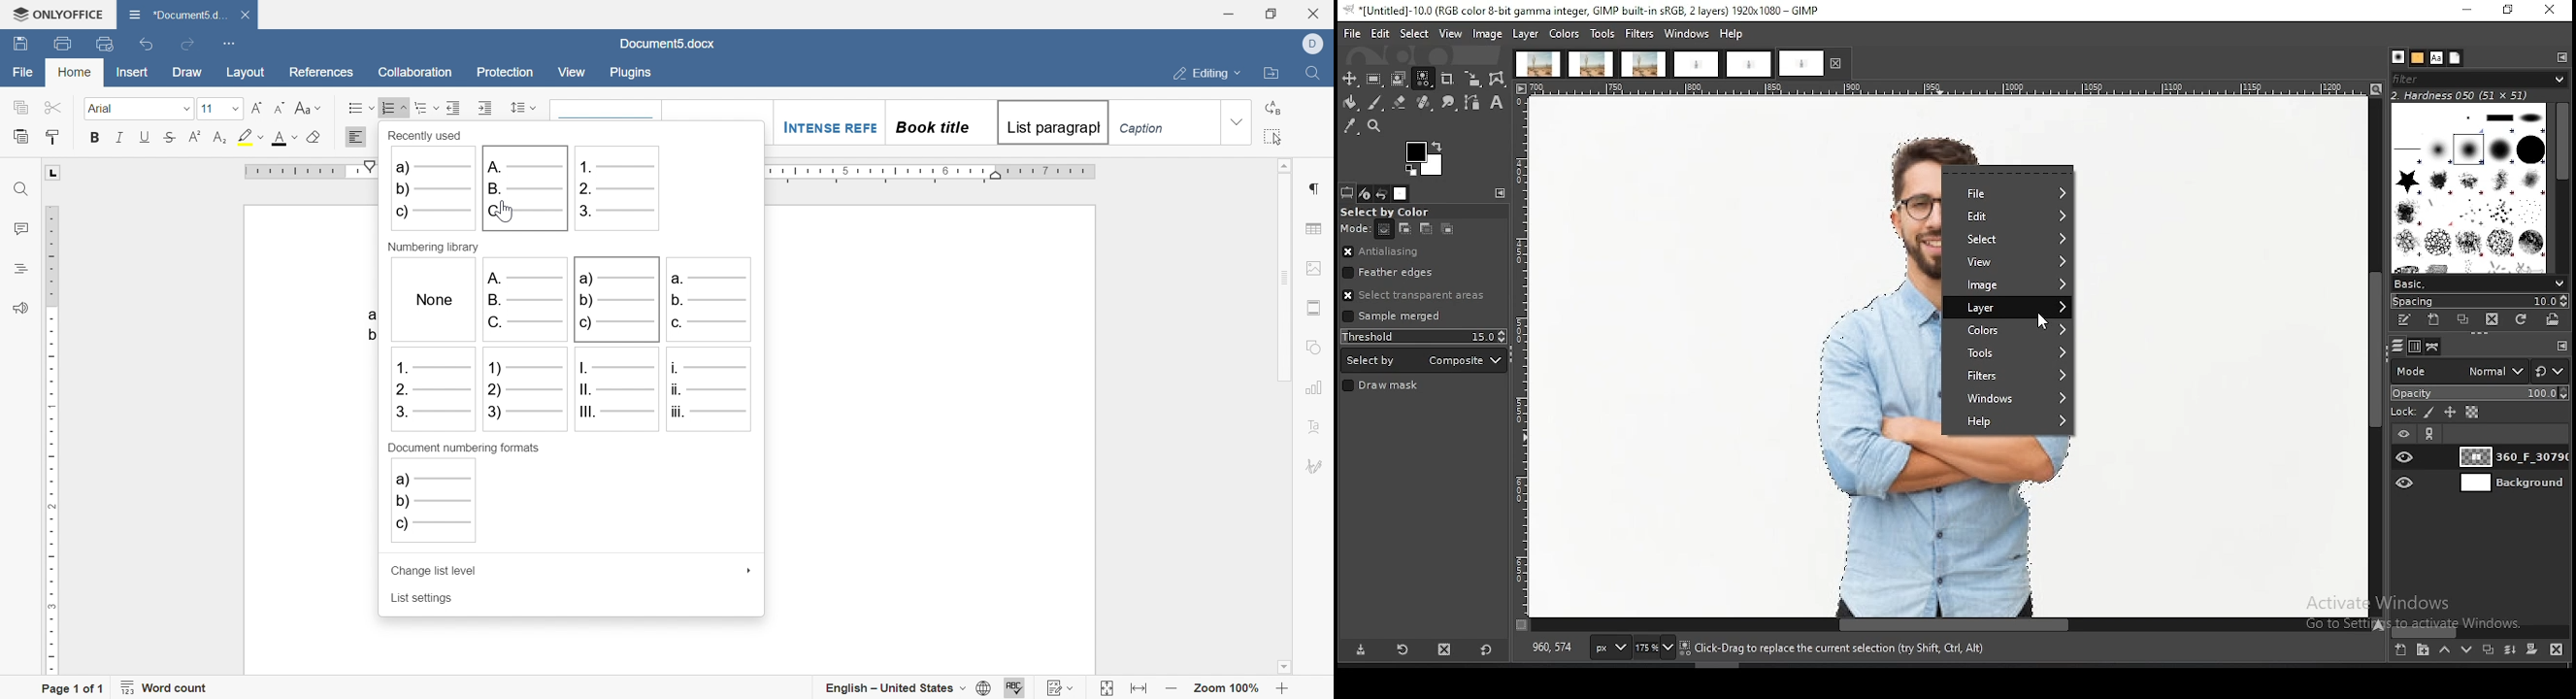 Image resolution: width=2576 pixels, height=700 pixels. Describe the element at coordinates (2006, 242) in the screenshot. I see `select` at that location.